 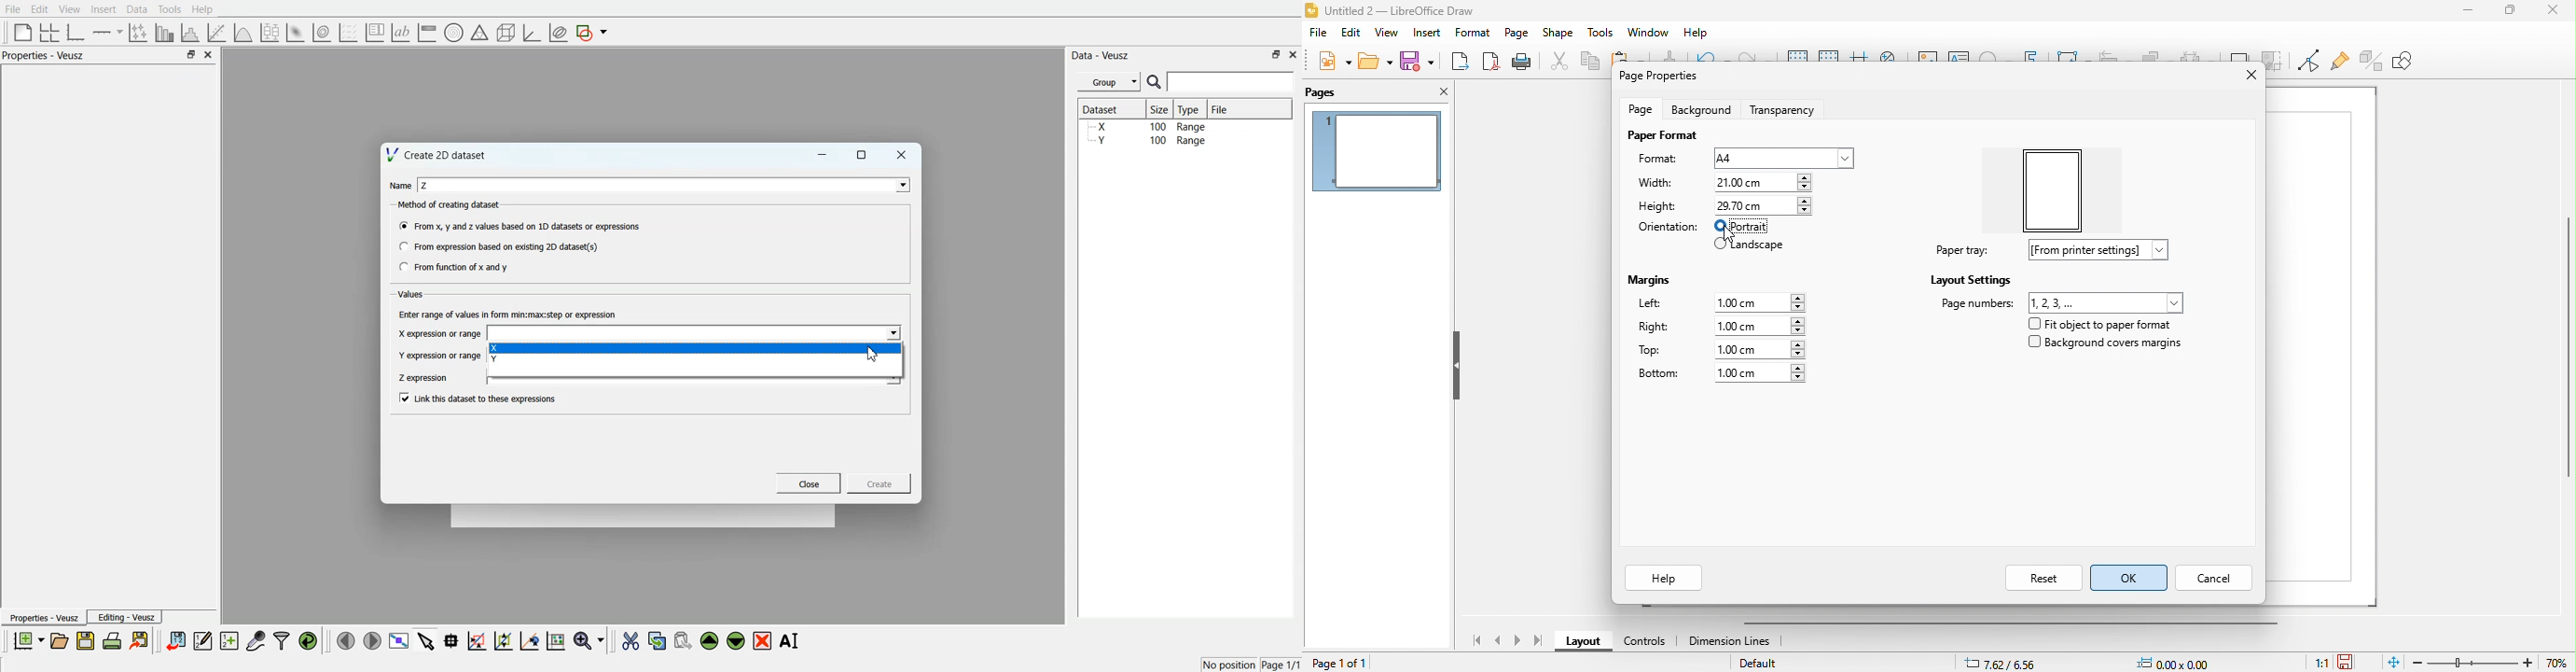 What do you see at coordinates (1473, 33) in the screenshot?
I see `format` at bounding box center [1473, 33].